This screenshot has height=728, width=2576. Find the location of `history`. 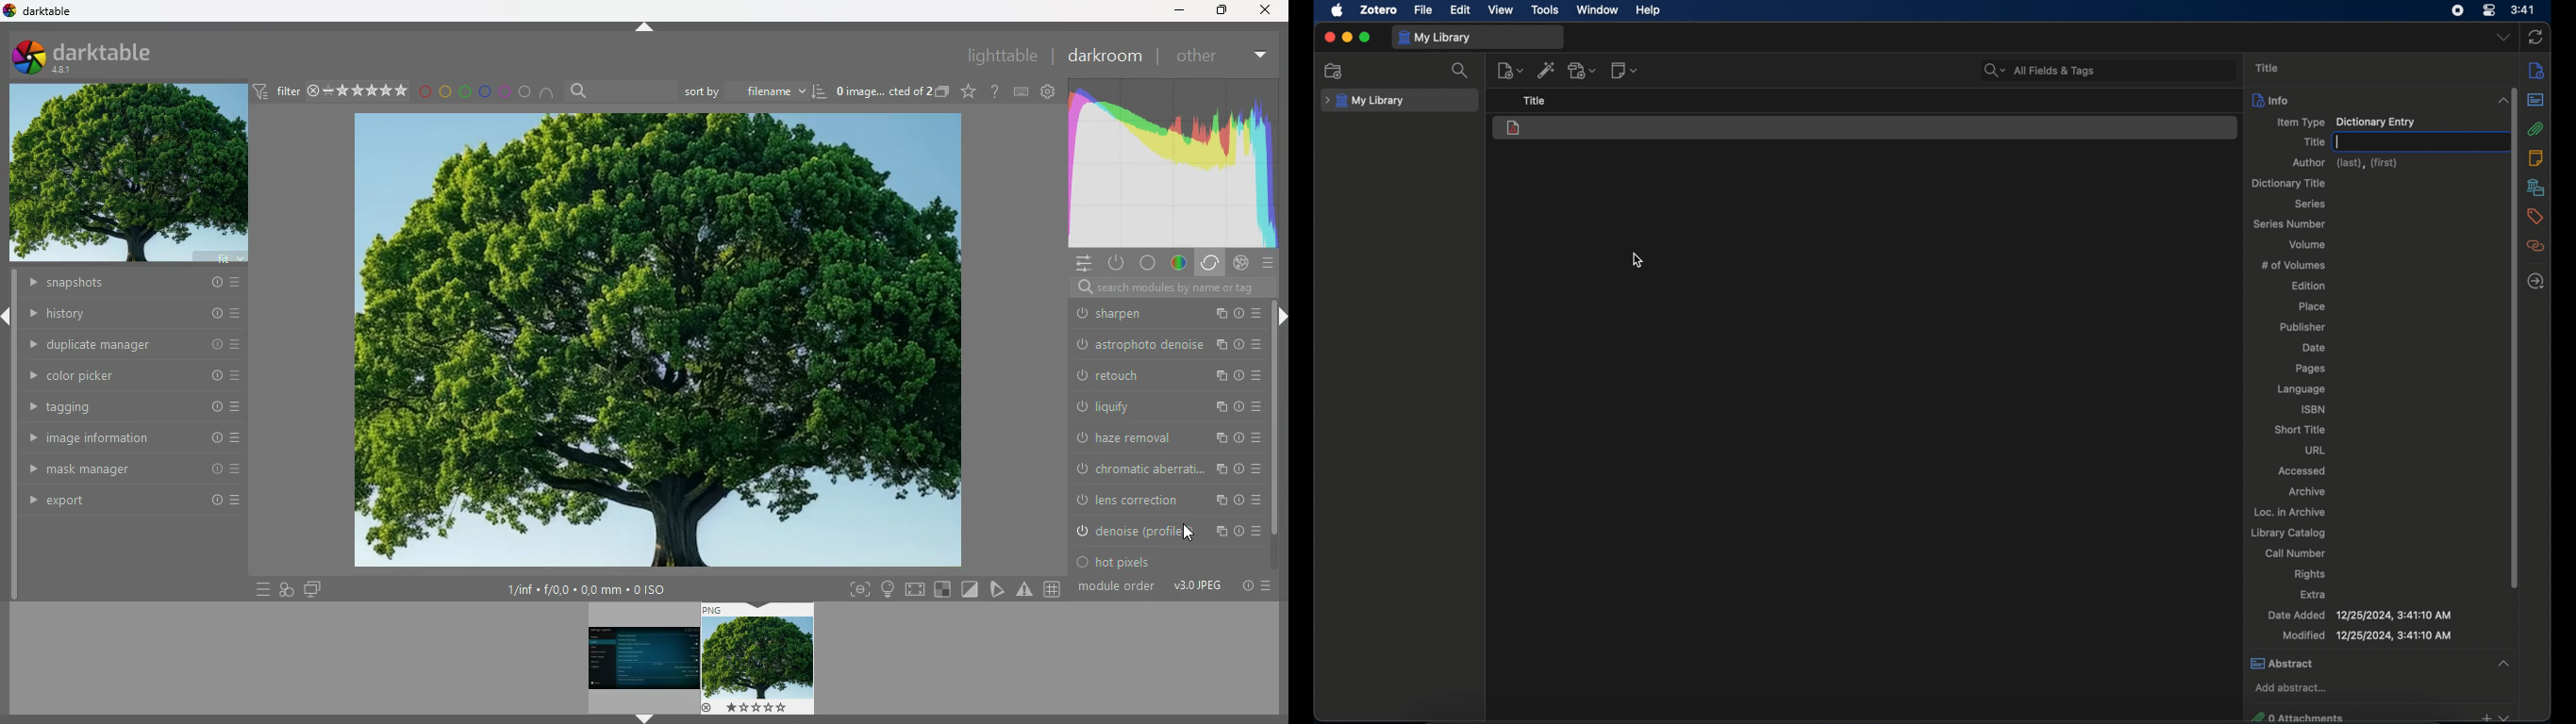

history is located at coordinates (131, 315).